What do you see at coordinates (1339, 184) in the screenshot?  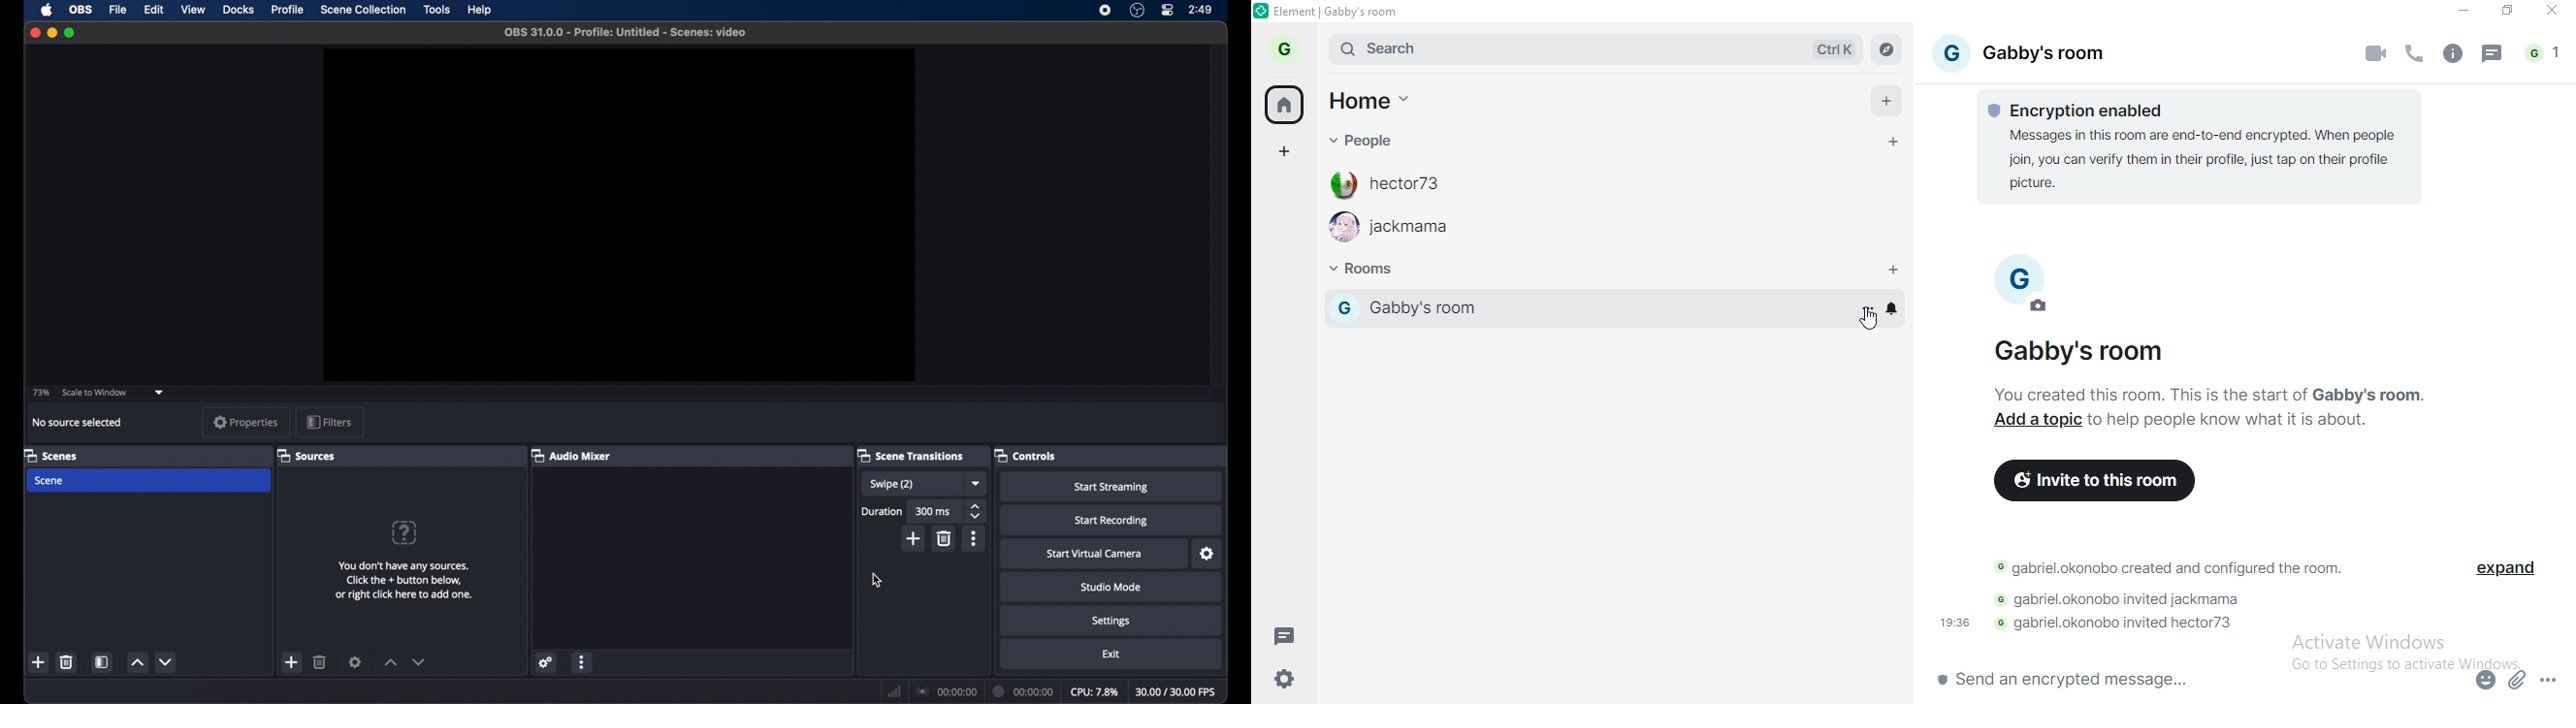 I see `profile image` at bounding box center [1339, 184].